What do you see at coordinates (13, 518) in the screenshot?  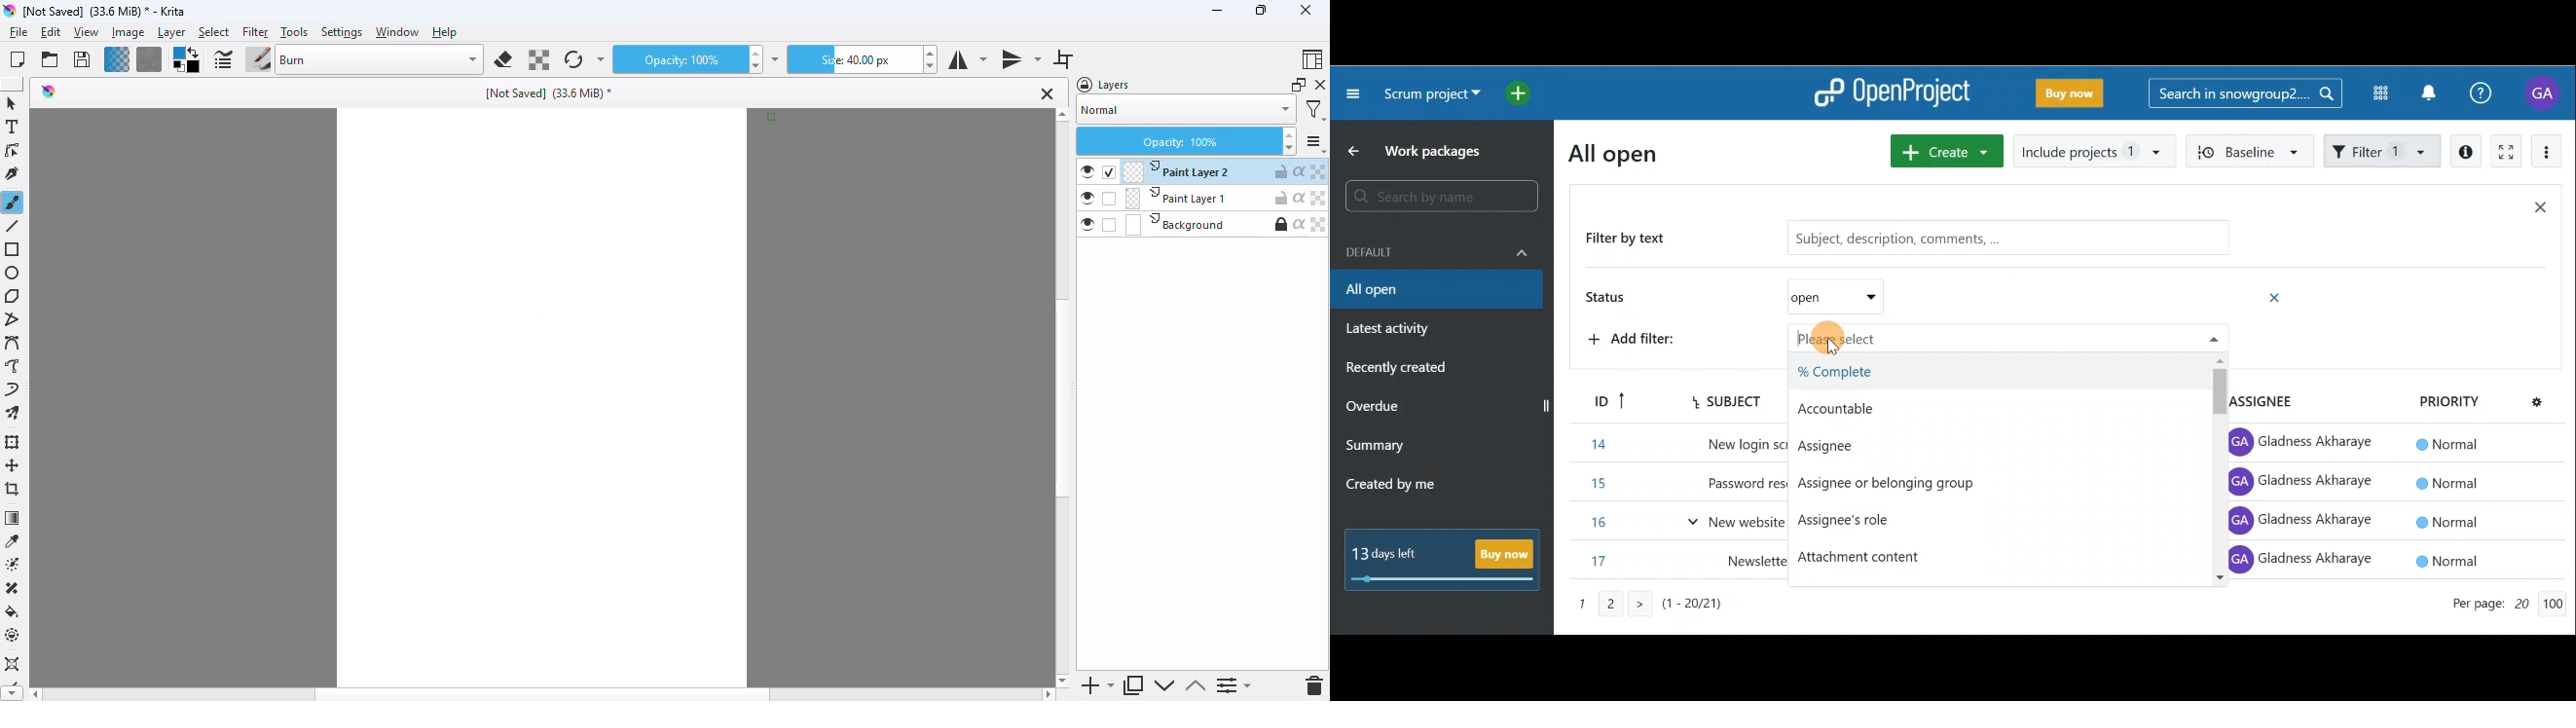 I see `draw a gradient` at bounding box center [13, 518].